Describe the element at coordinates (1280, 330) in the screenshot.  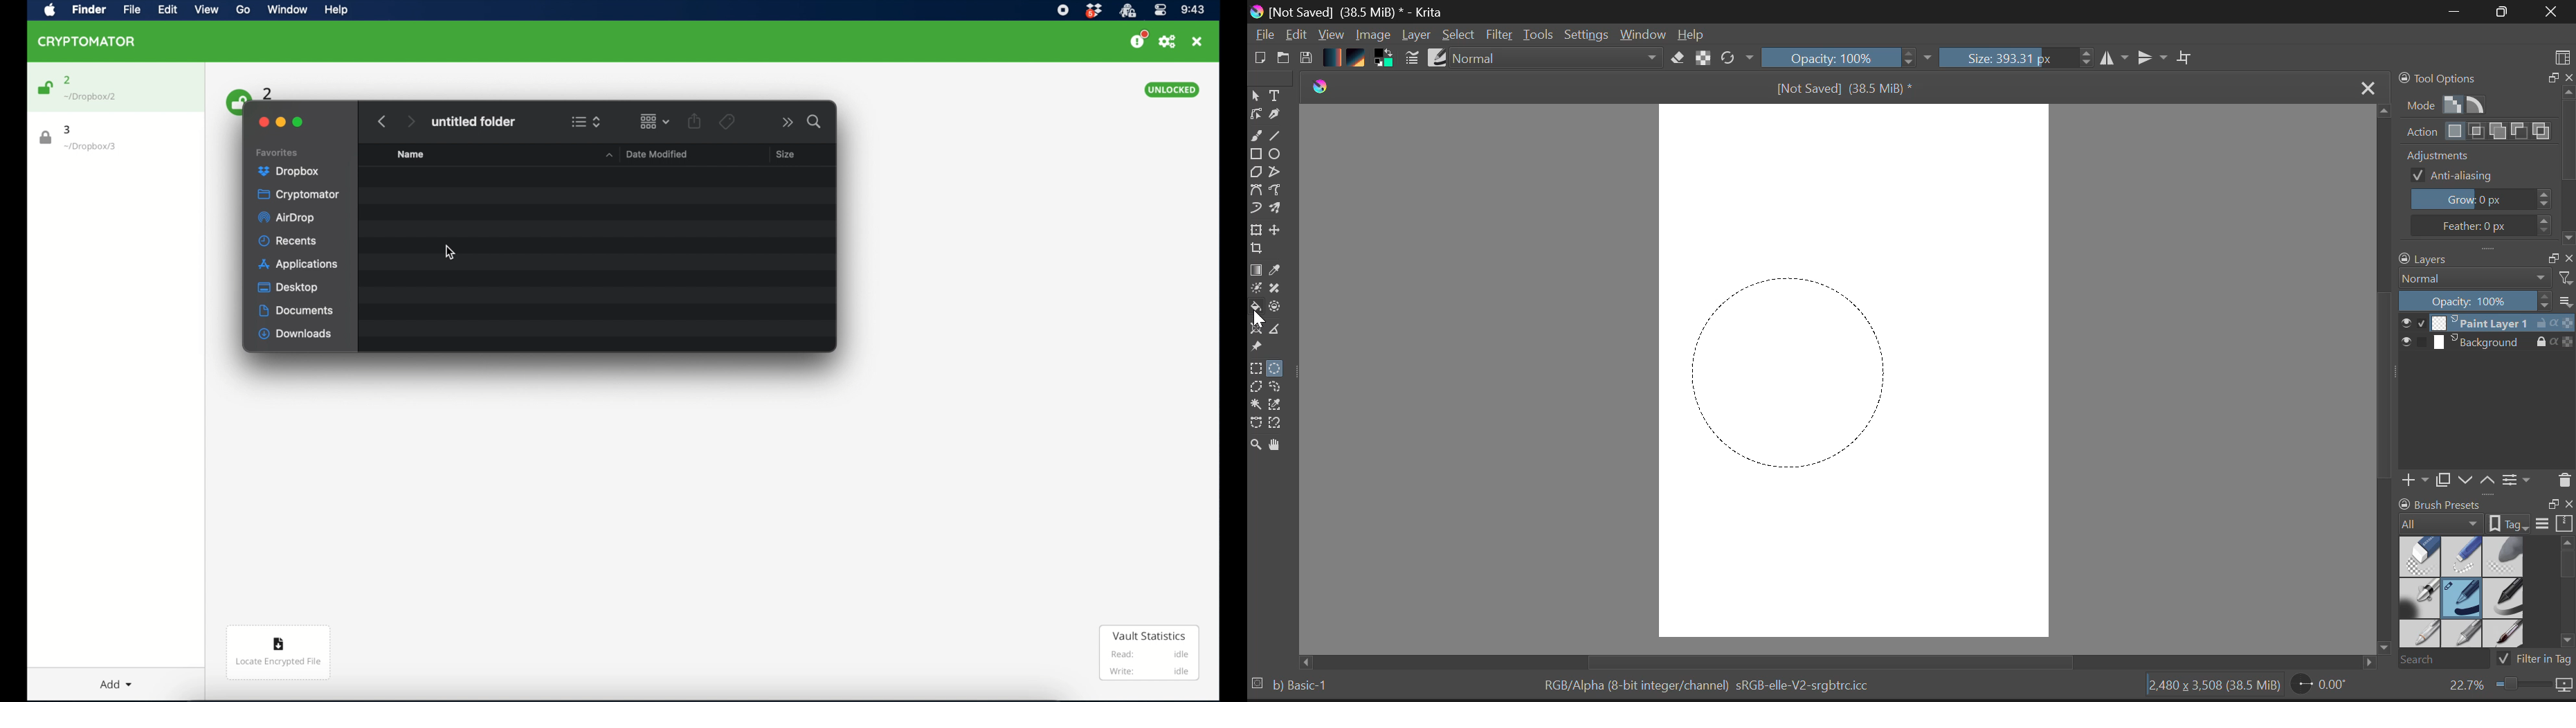
I see `Measurements` at that location.